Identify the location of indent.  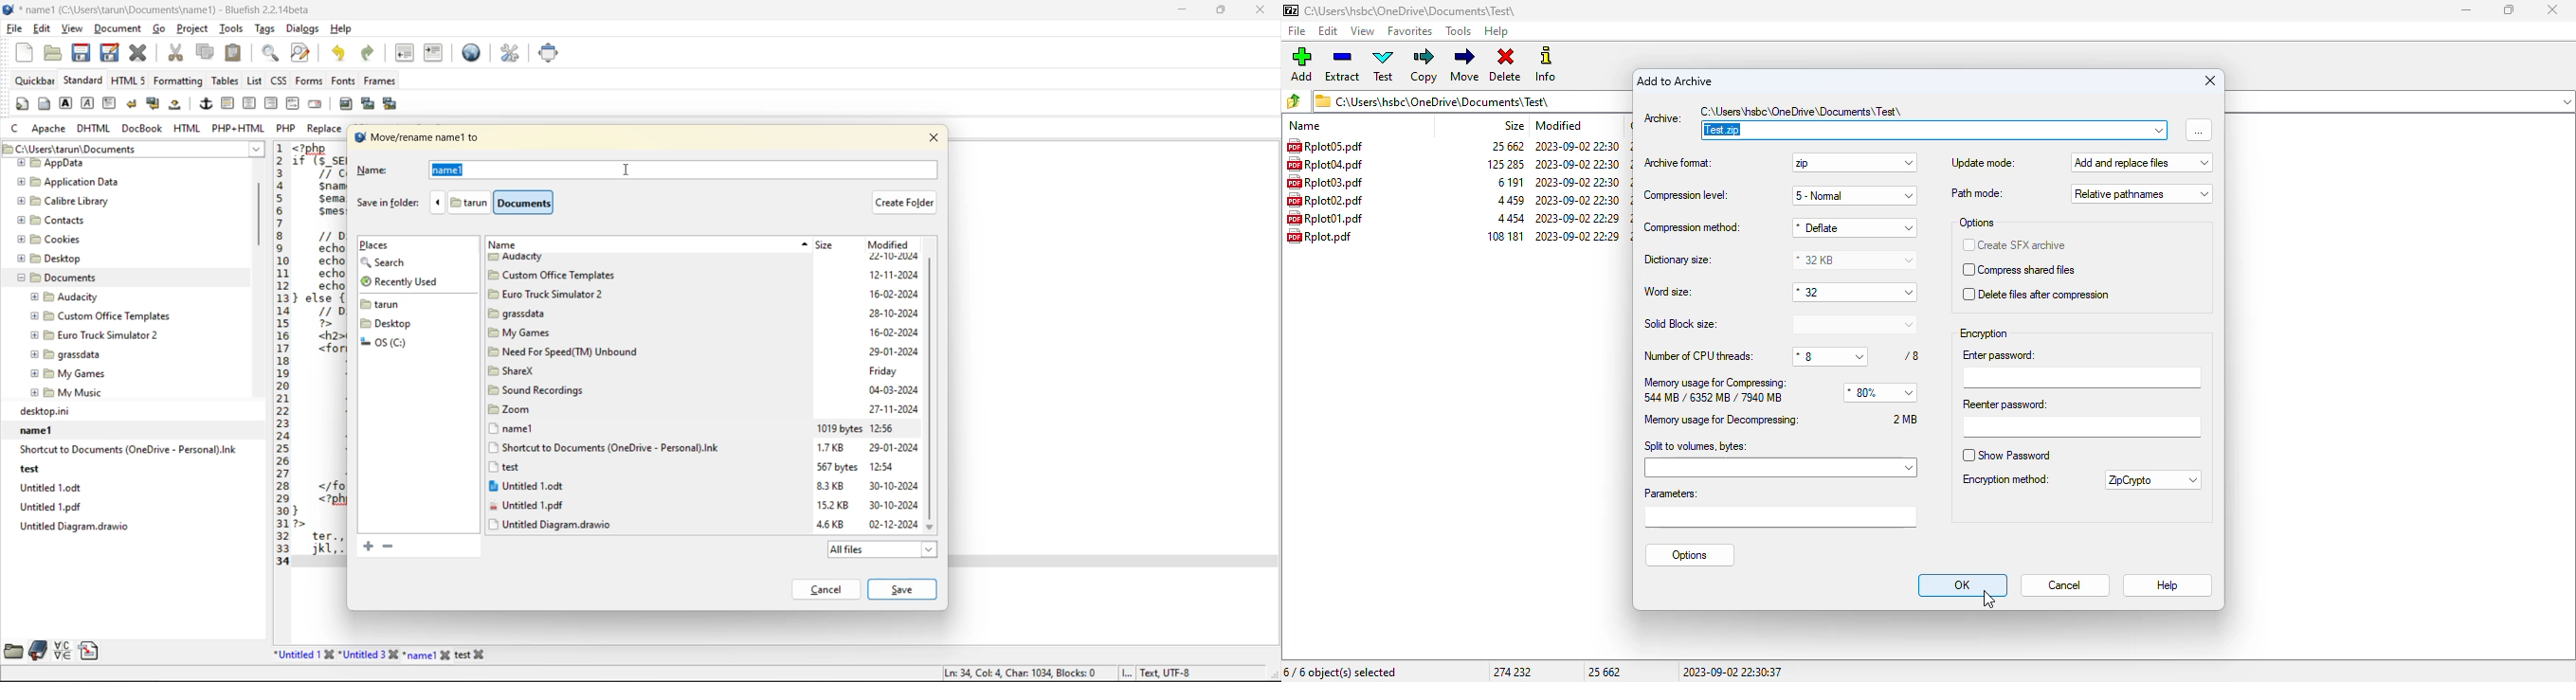
(435, 55).